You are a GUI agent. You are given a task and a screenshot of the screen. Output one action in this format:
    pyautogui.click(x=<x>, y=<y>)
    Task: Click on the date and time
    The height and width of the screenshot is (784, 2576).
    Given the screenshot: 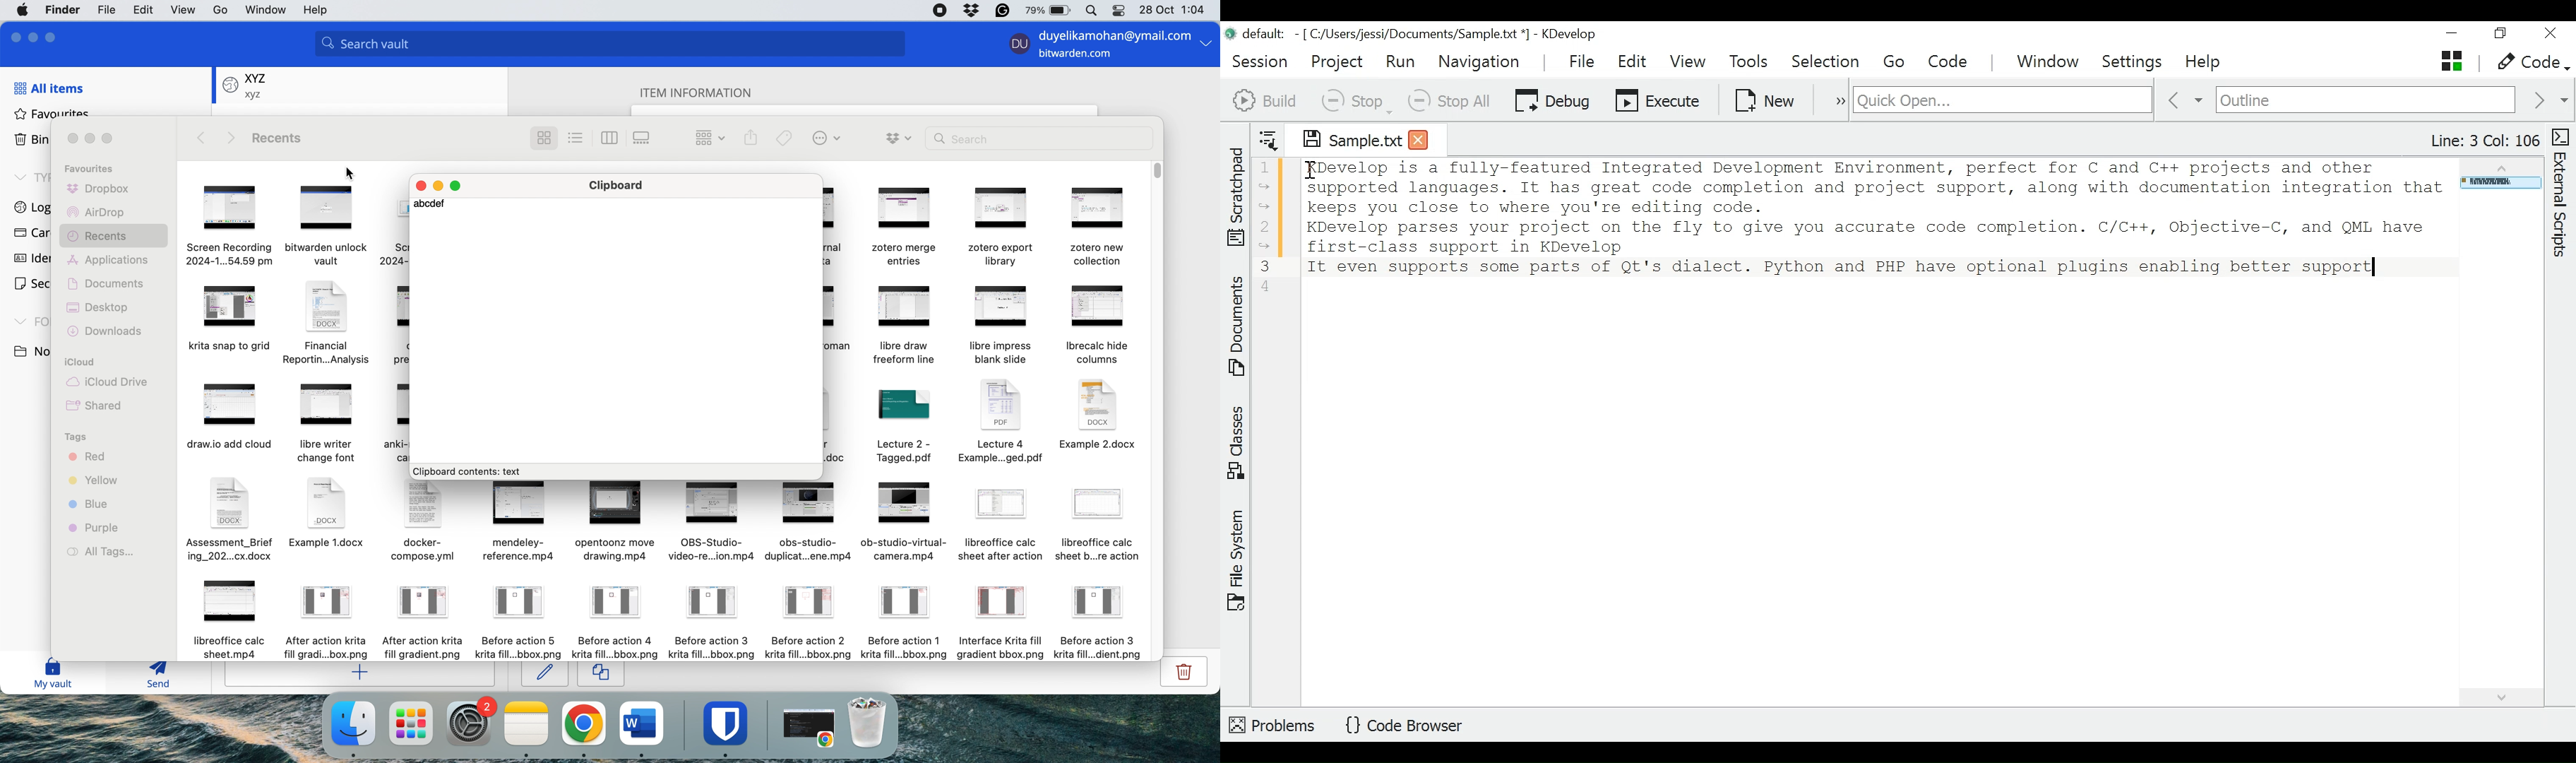 What is the action you would take?
    pyautogui.click(x=1174, y=9)
    